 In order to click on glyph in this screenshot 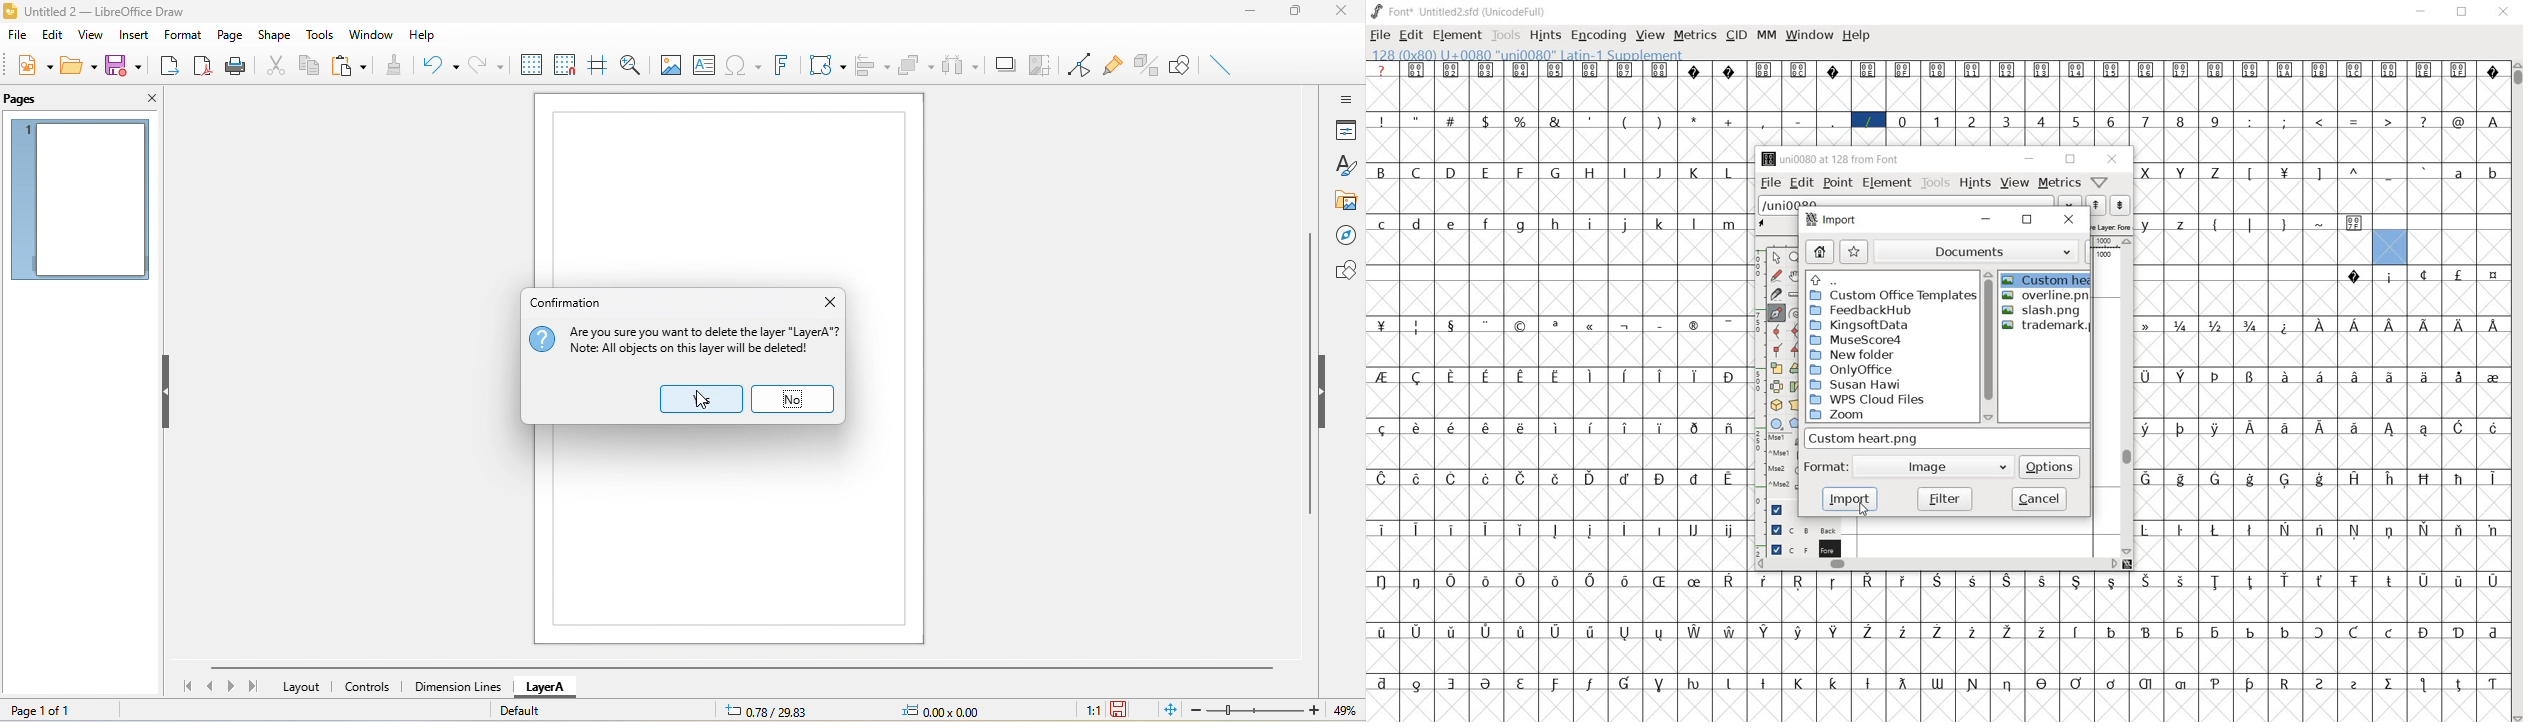, I will do `click(1591, 581)`.